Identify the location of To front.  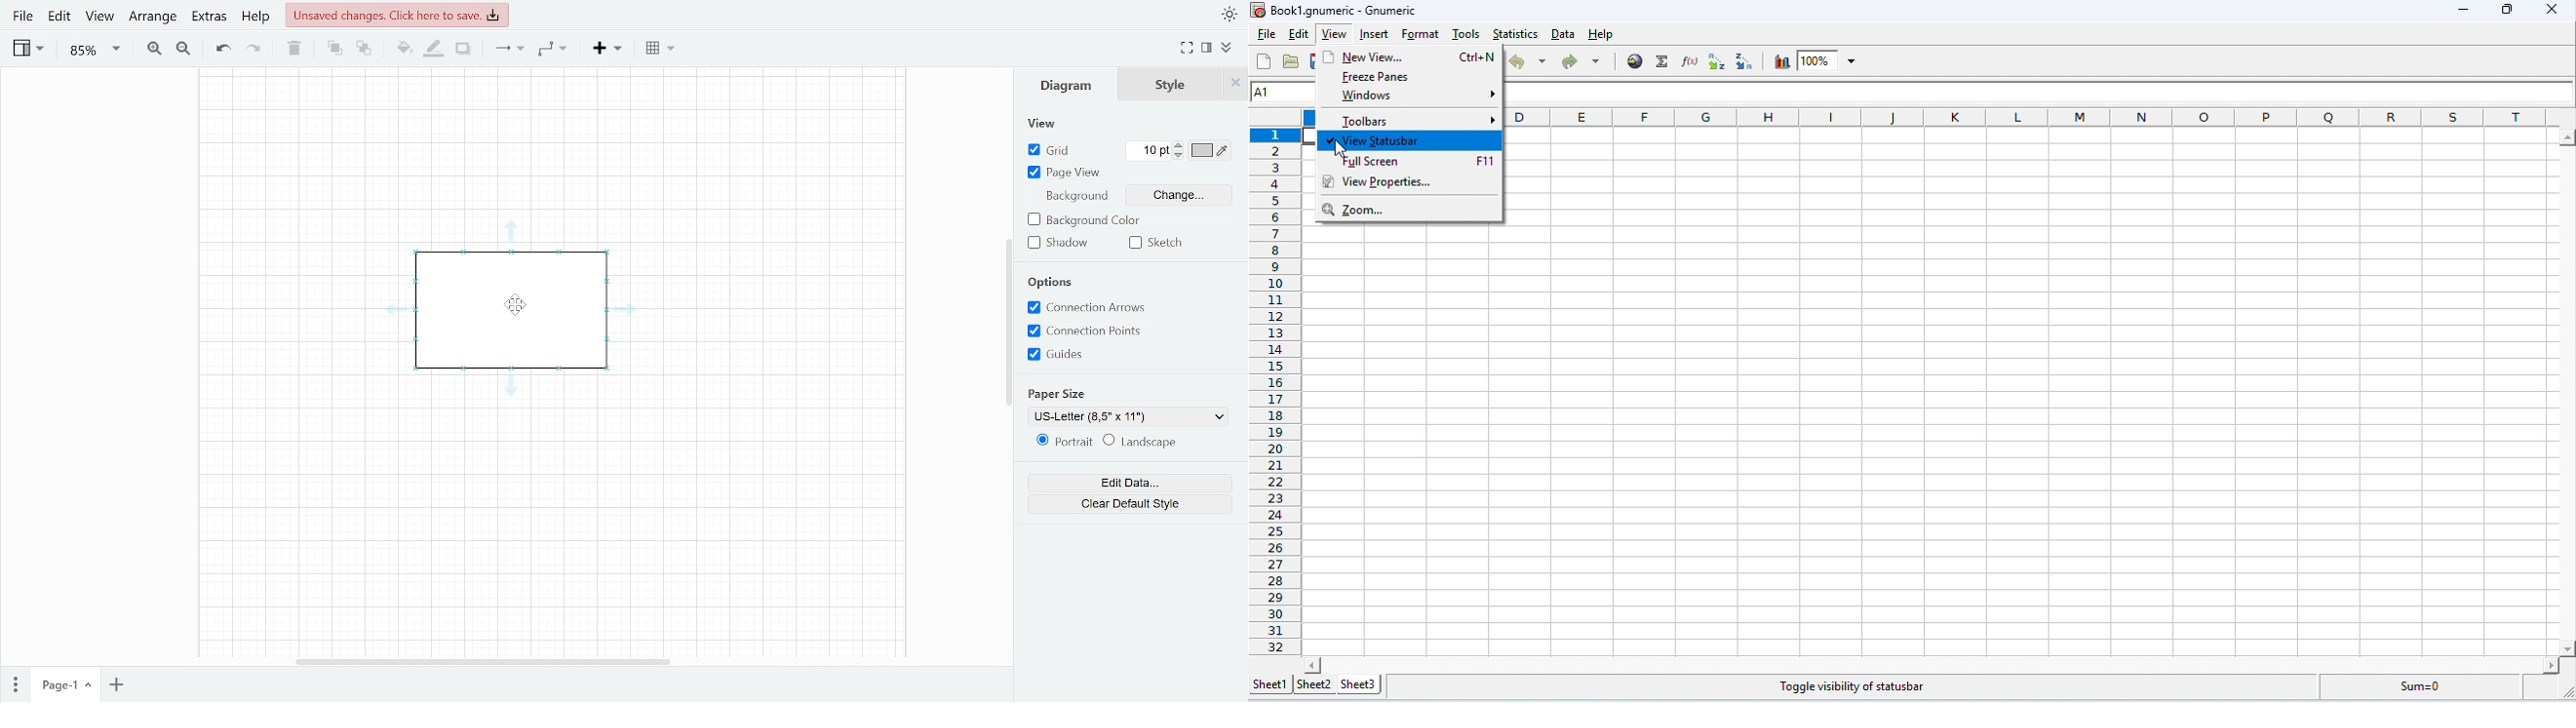
(334, 49).